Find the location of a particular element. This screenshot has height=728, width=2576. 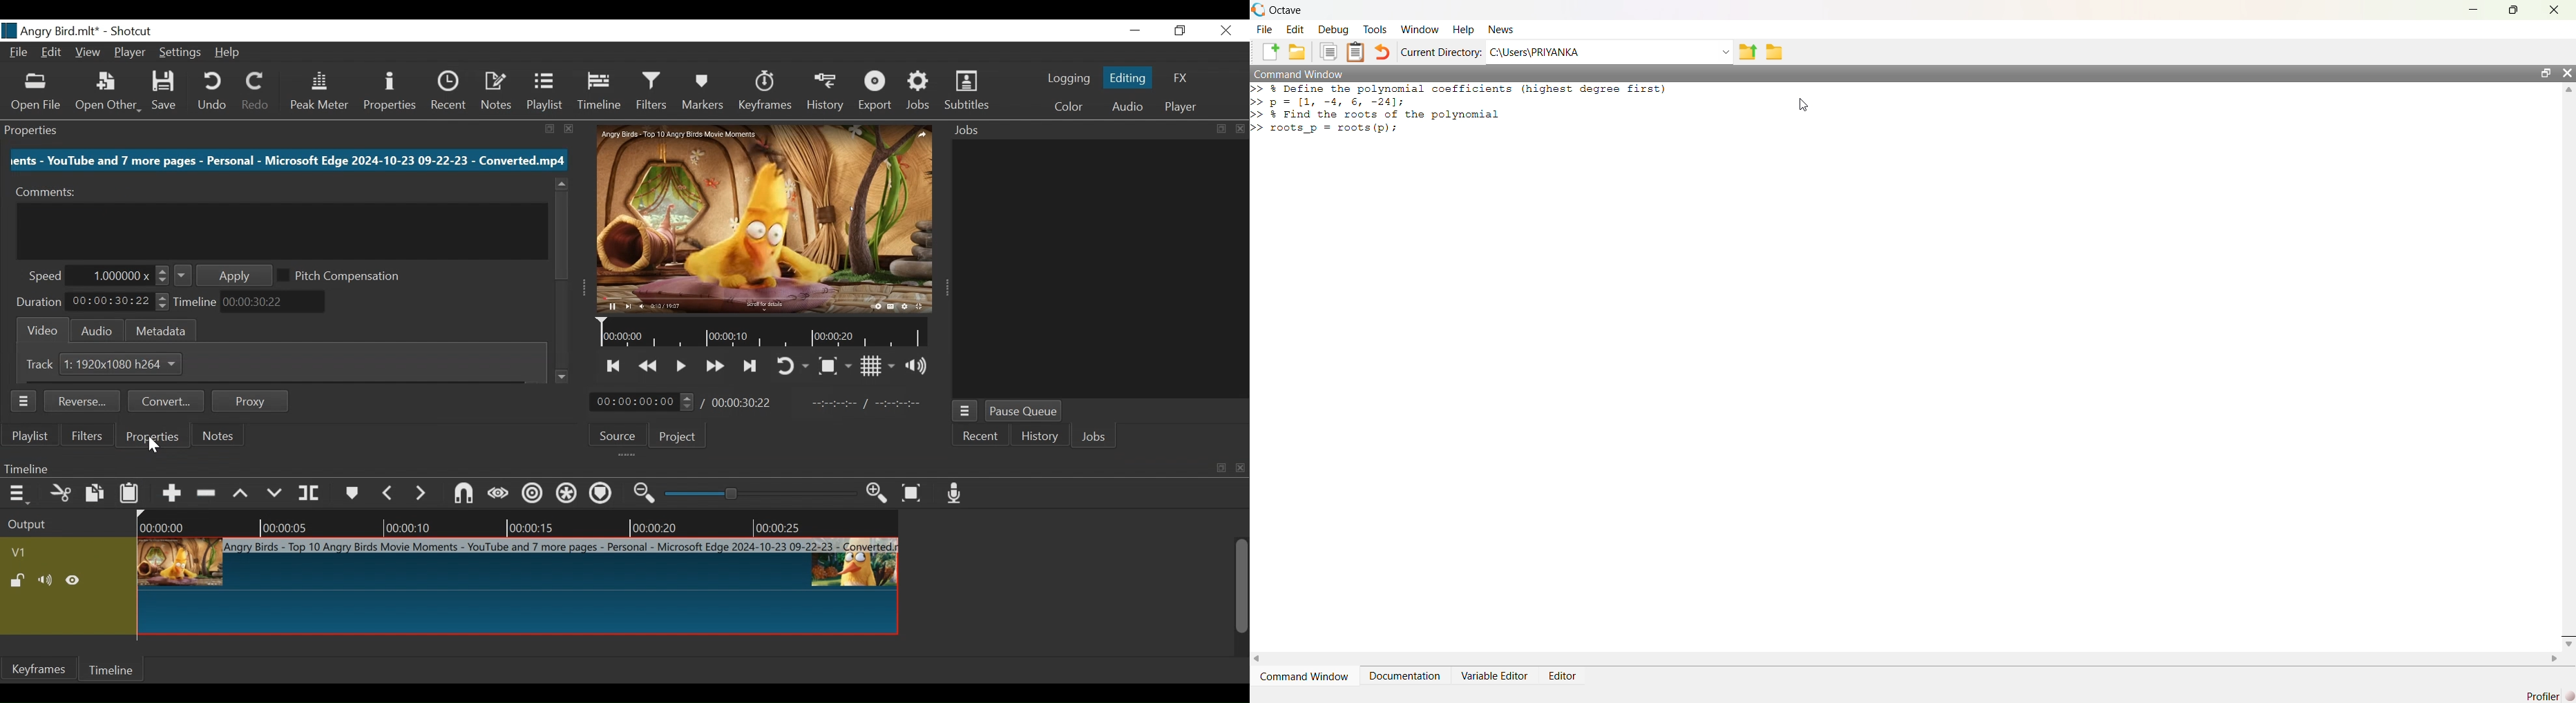

Keyframe is located at coordinates (38, 669).